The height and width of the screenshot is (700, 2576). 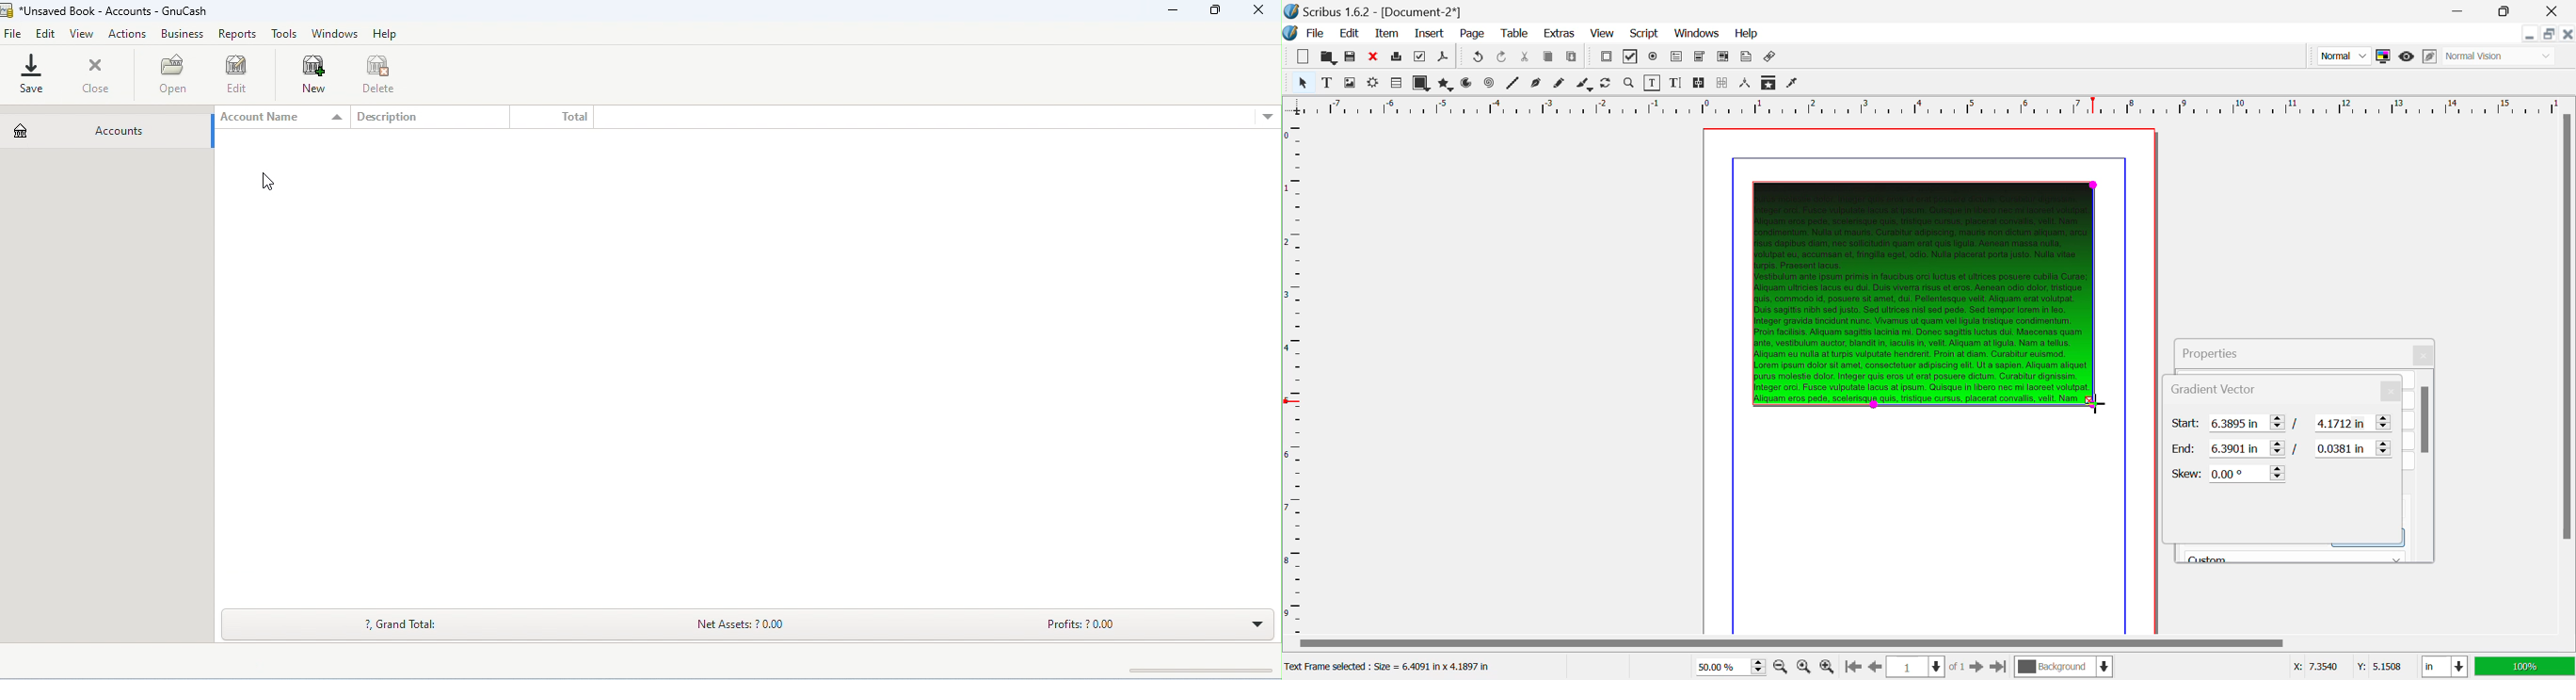 What do you see at coordinates (1349, 82) in the screenshot?
I see `Image Frame` at bounding box center [1349, 82].